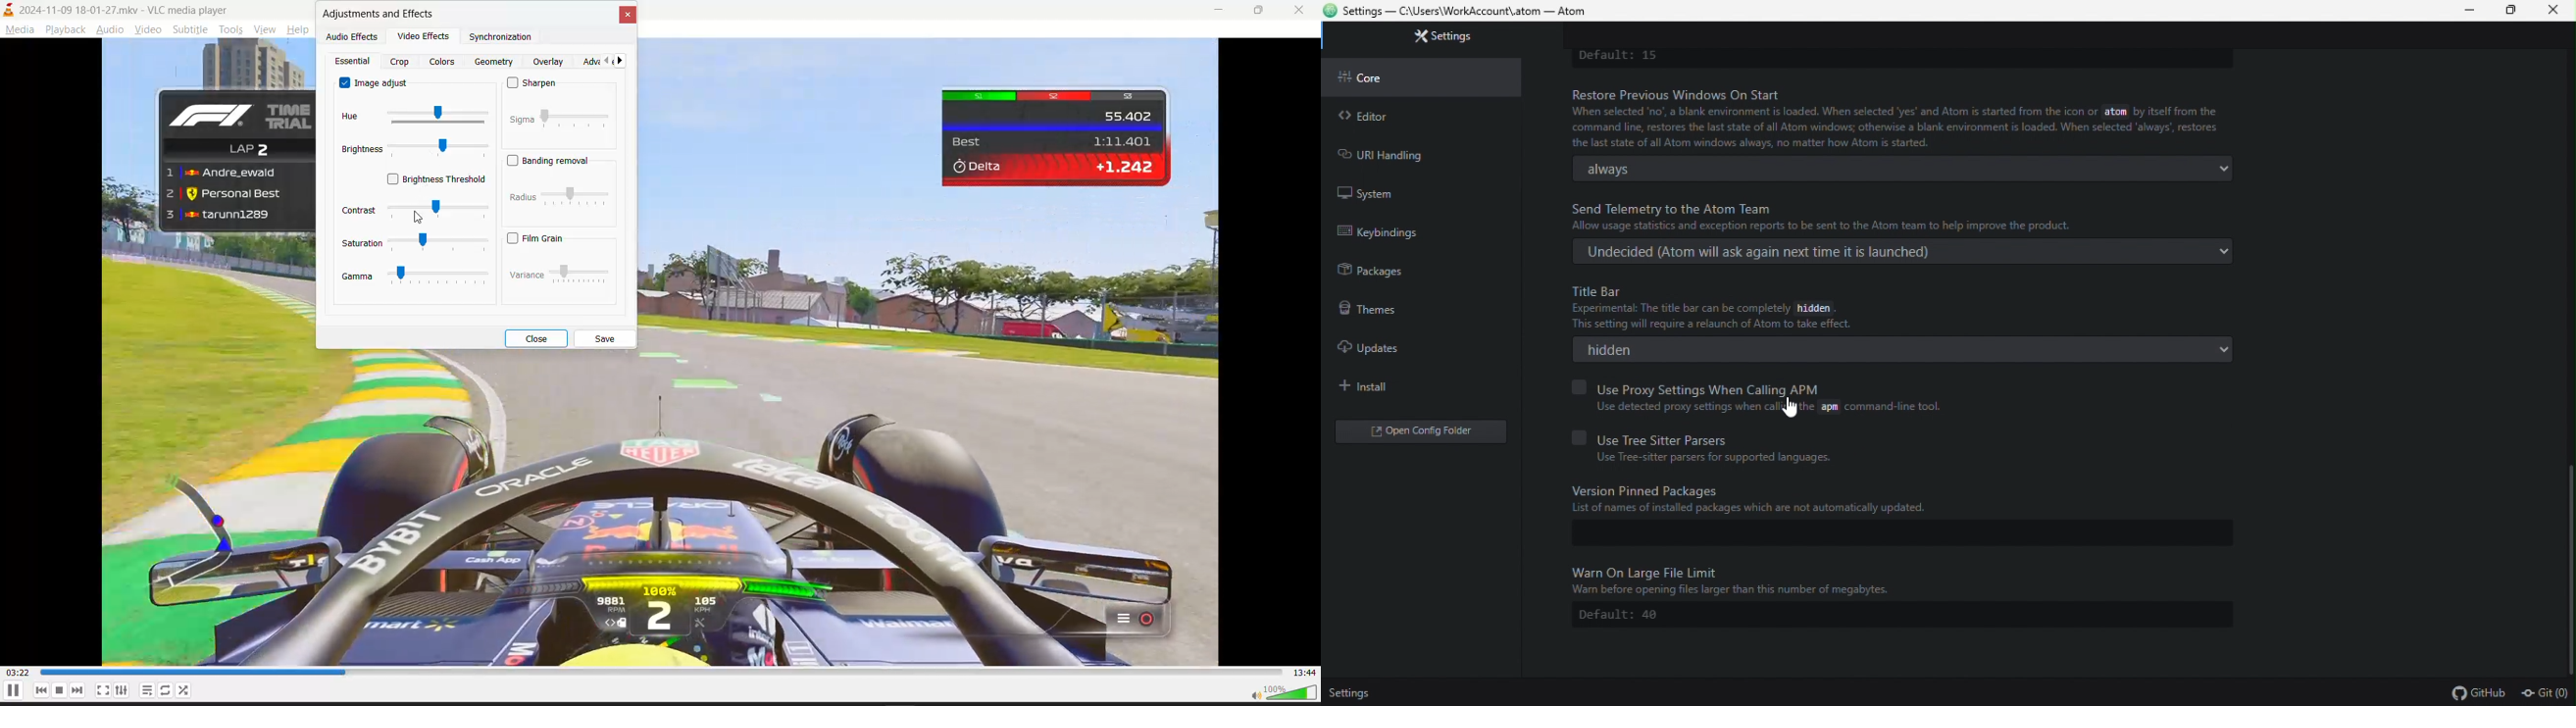 This screenshot has height=728, width=2576. I want to click on restore, so click(2512, 11).